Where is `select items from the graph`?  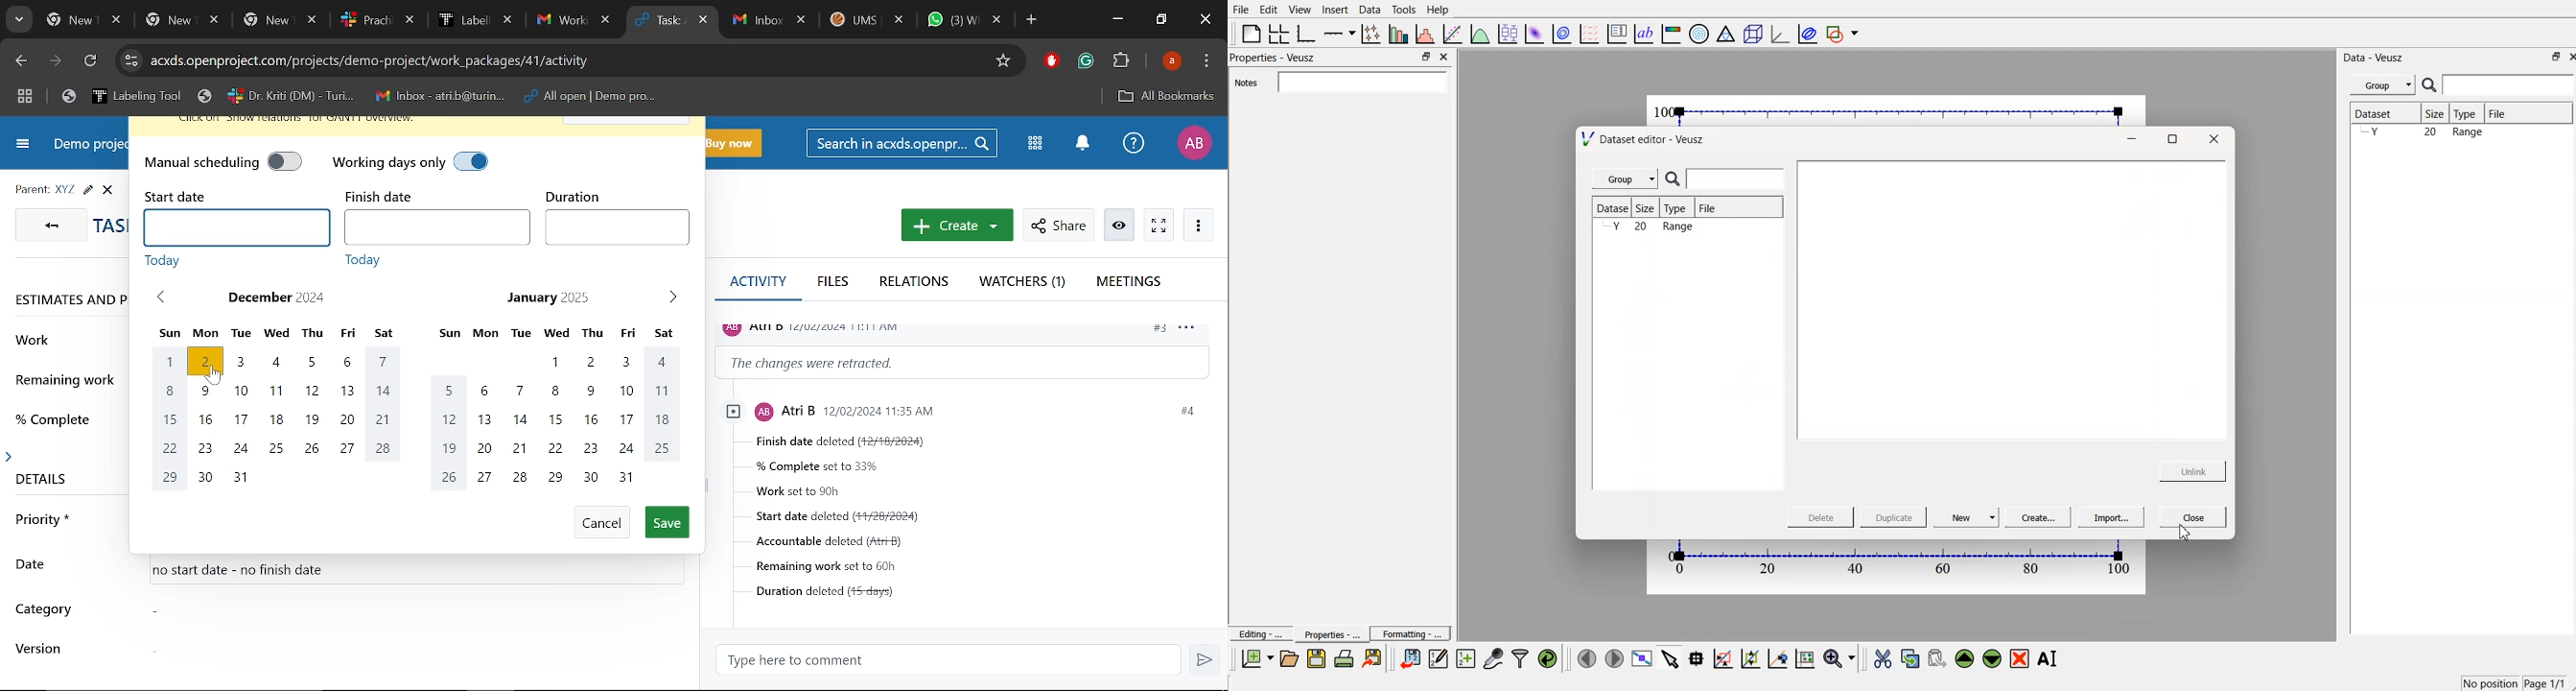 select items from the graph is located at coordinates (1672, 657).